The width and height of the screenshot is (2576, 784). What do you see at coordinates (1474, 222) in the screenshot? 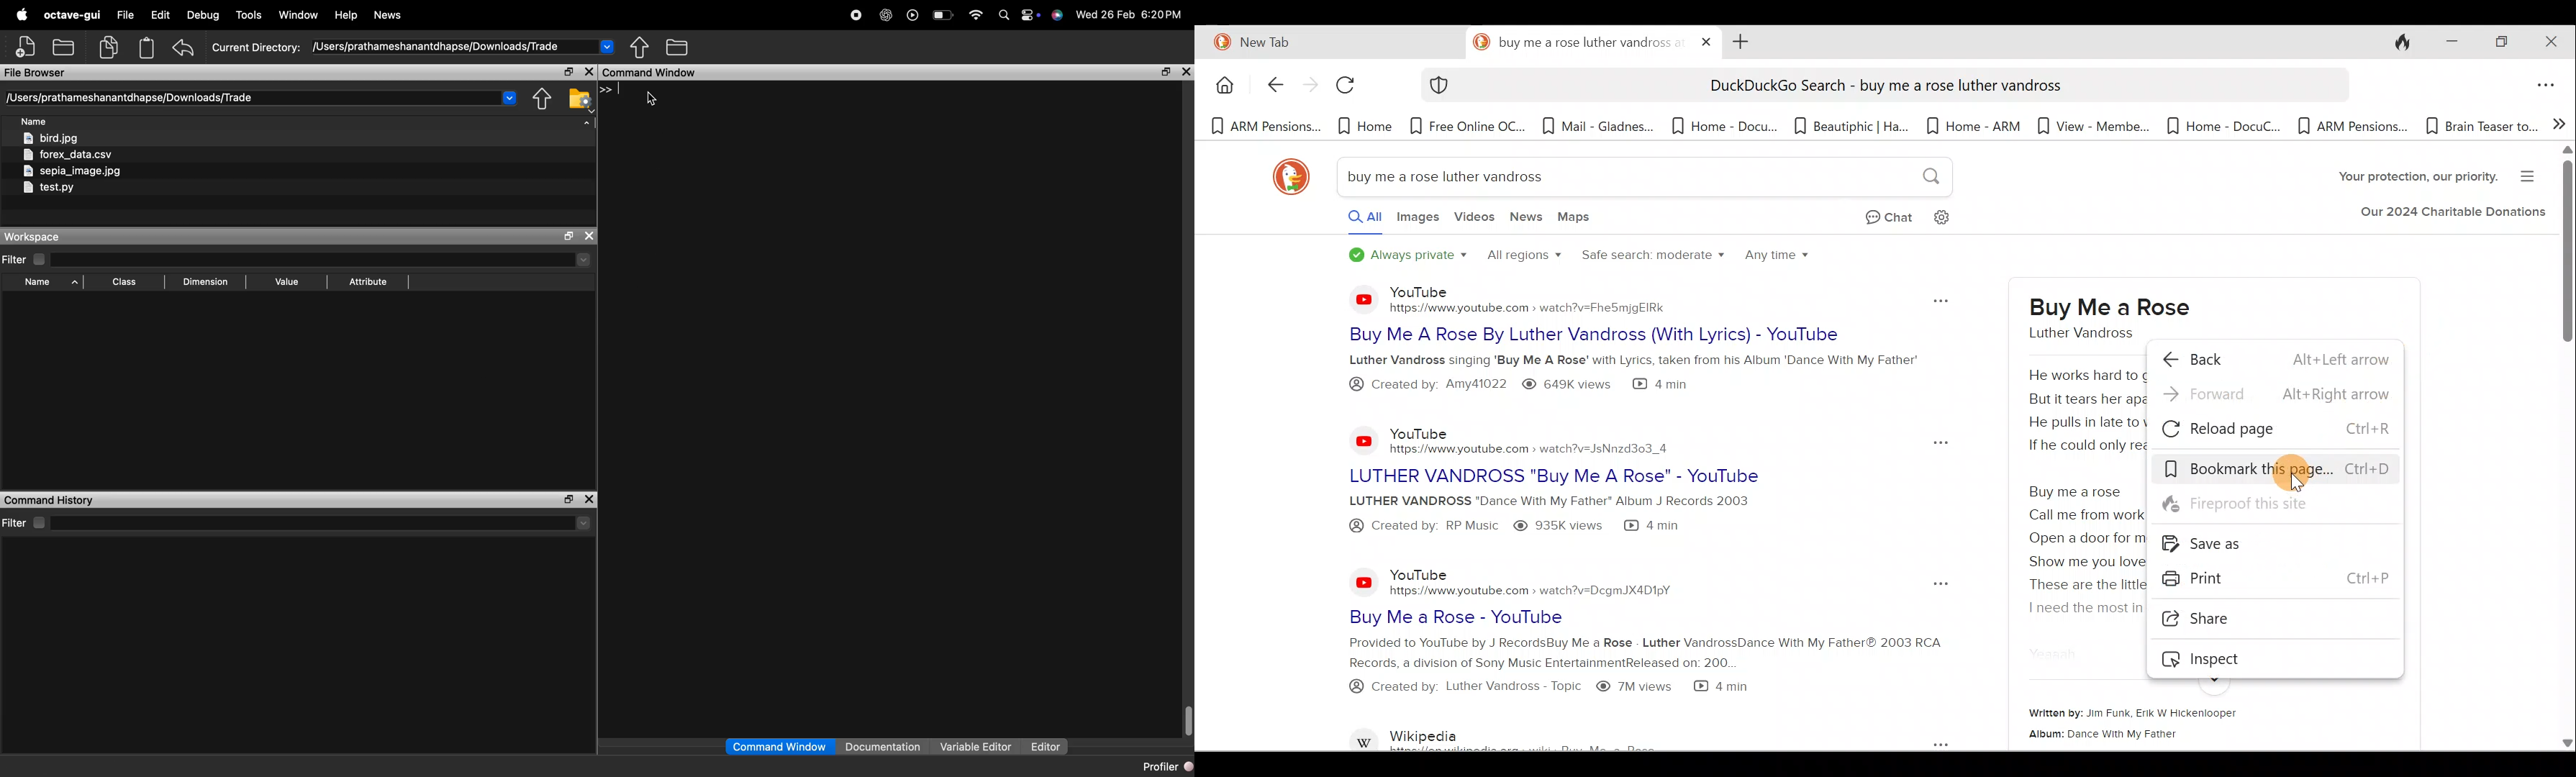
I see `Videos` at bounding box center [1474, 222].